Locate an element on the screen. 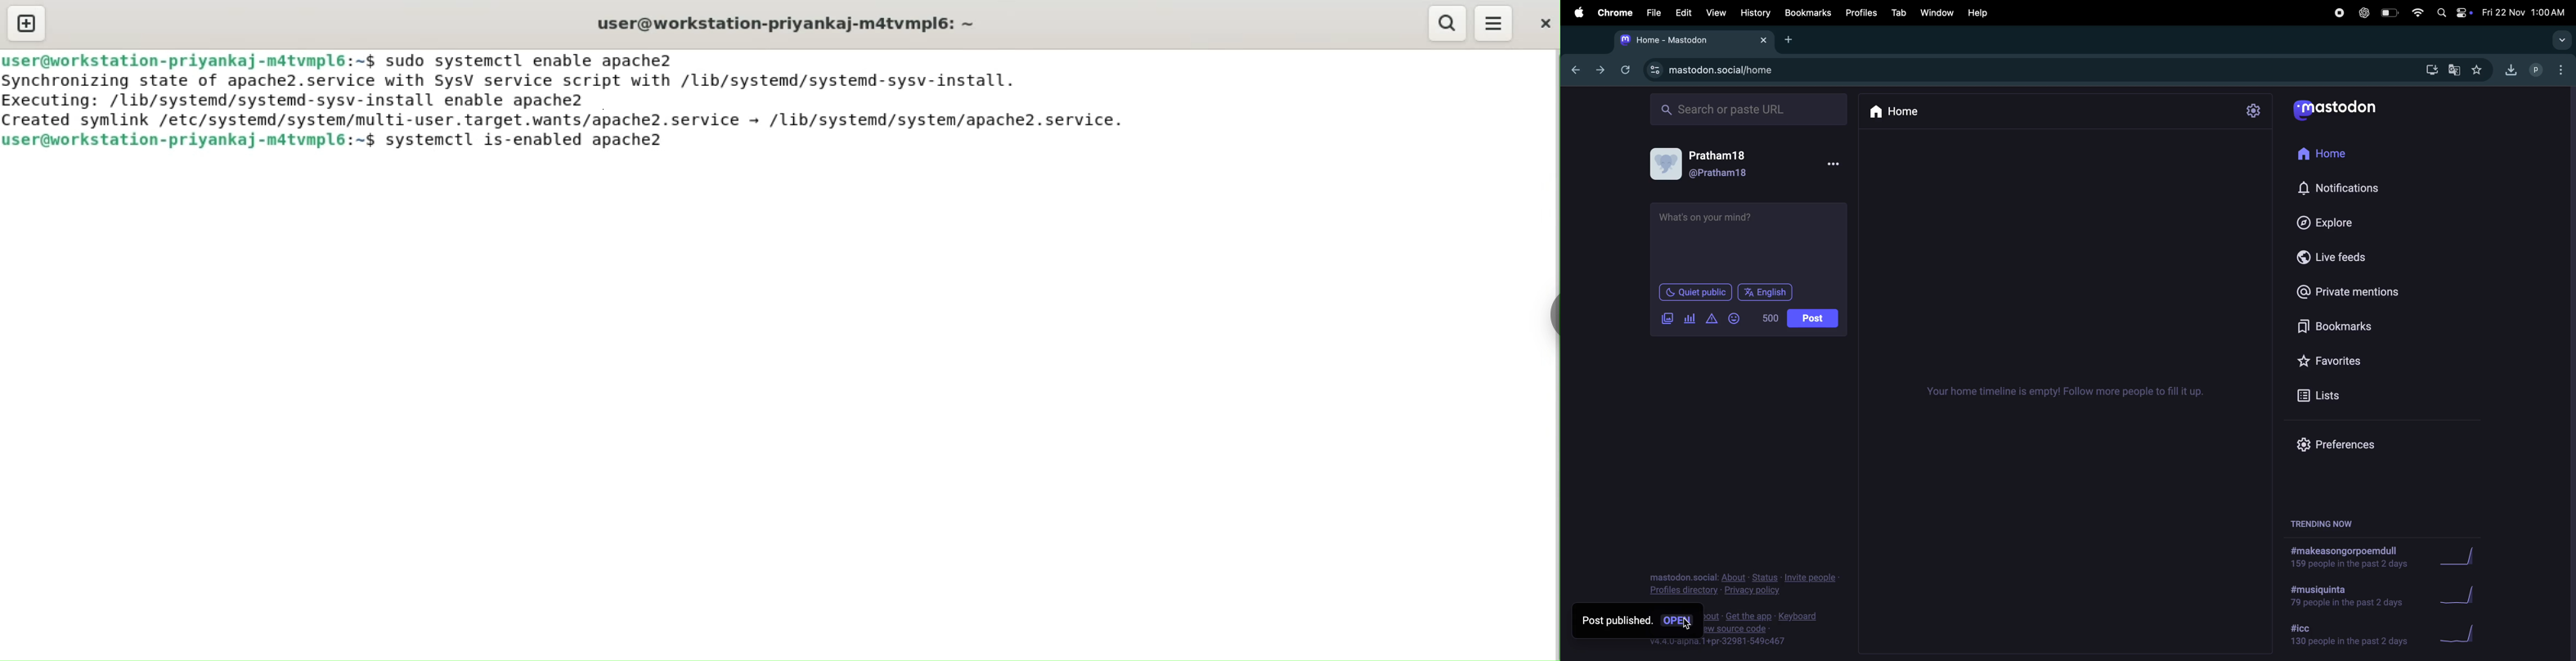  searchtabs is located at coordinates (2559, 42).